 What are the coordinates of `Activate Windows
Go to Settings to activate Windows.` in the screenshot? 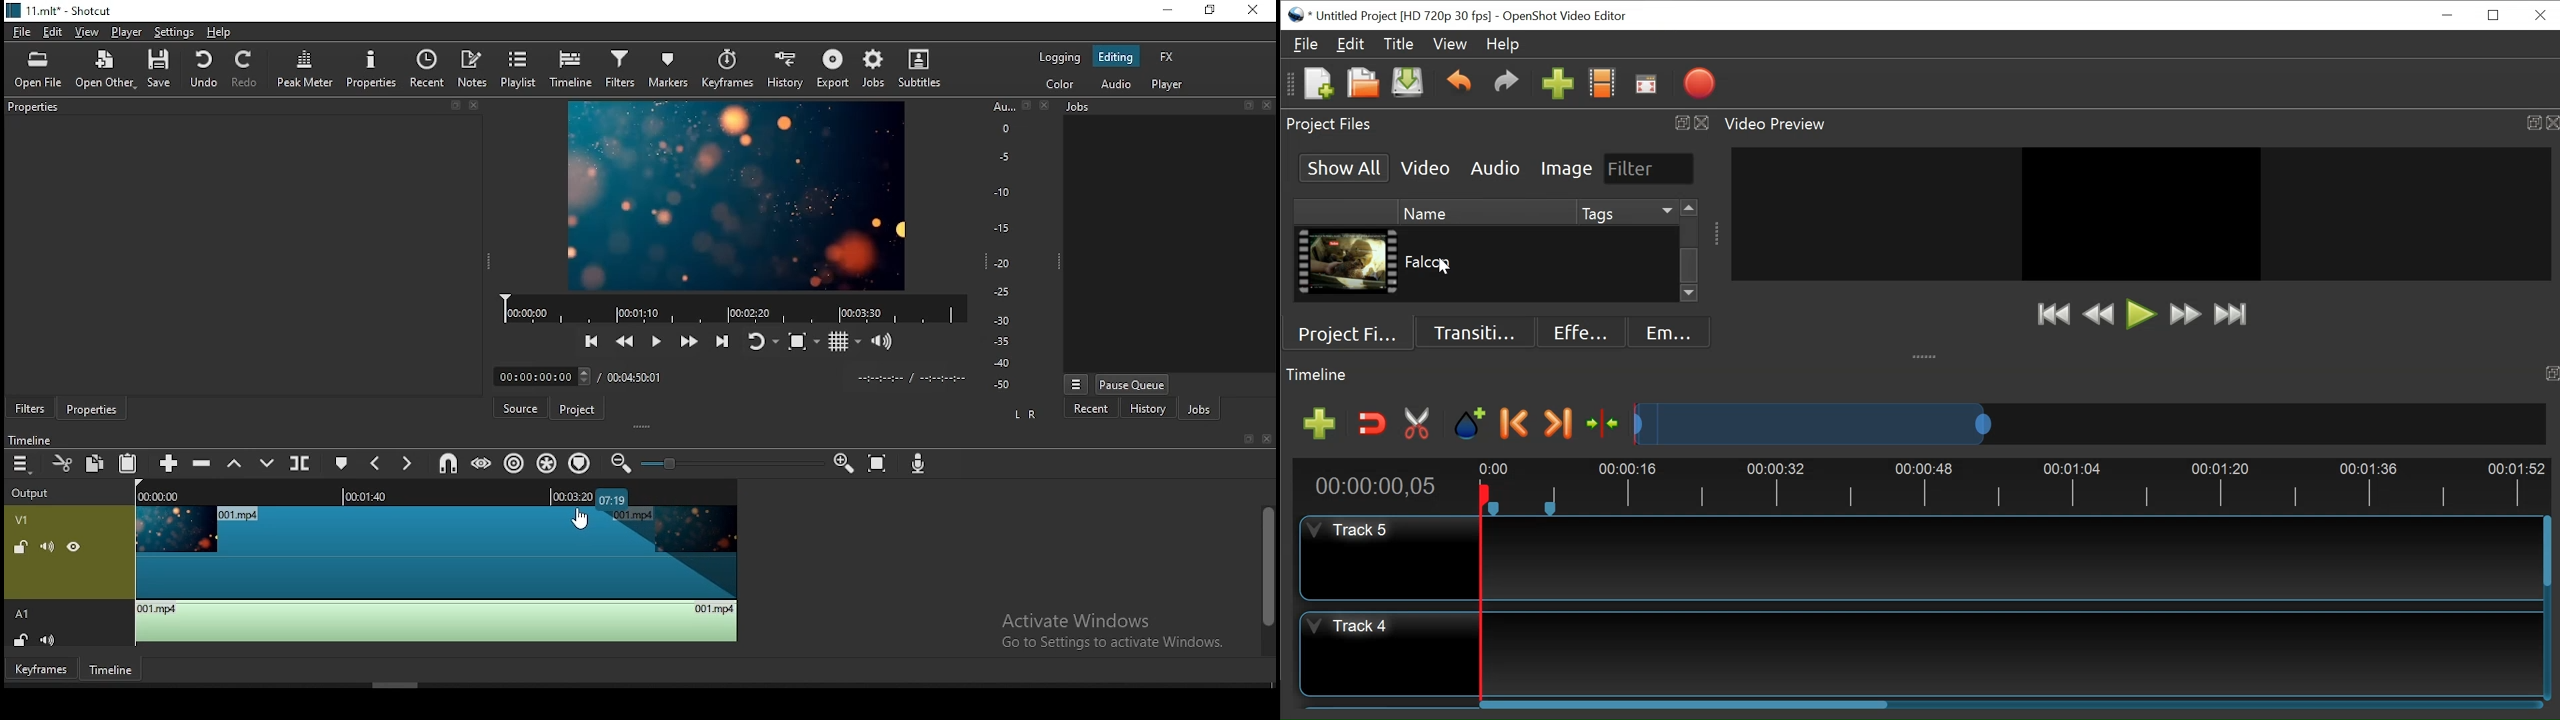 It's located at (1112, 633).